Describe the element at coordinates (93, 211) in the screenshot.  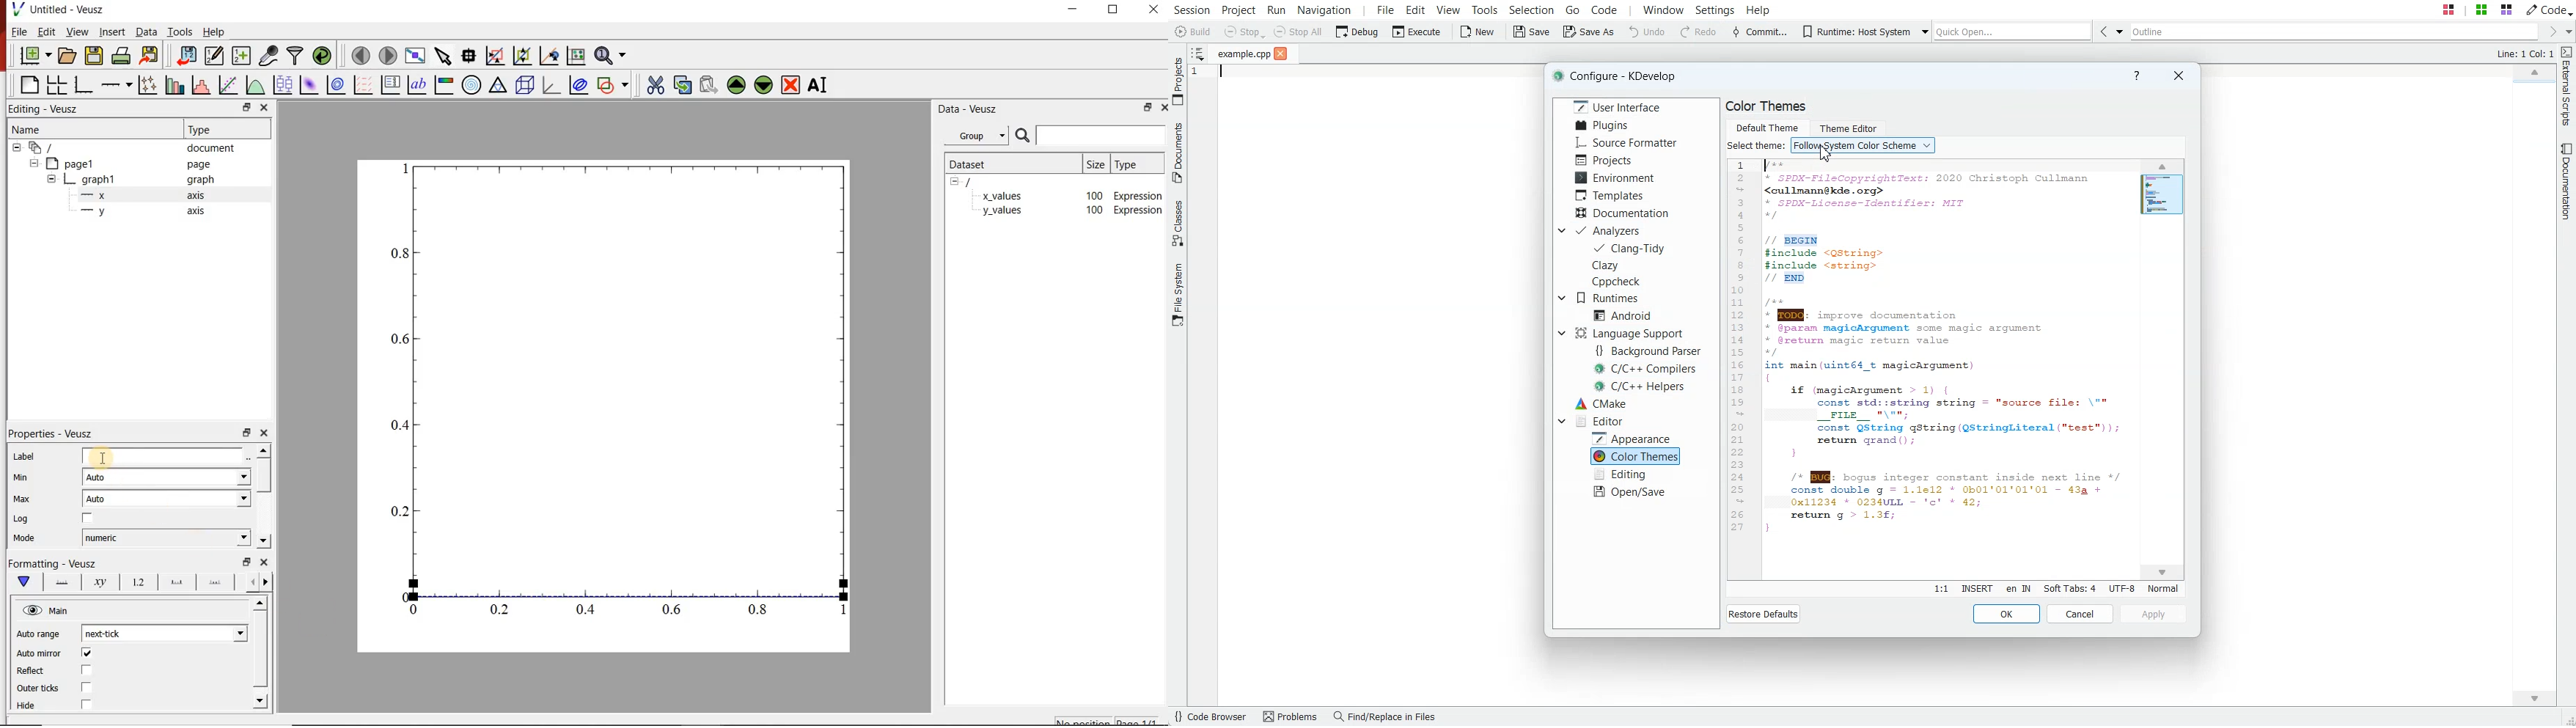
I see `—-—y` at that location.